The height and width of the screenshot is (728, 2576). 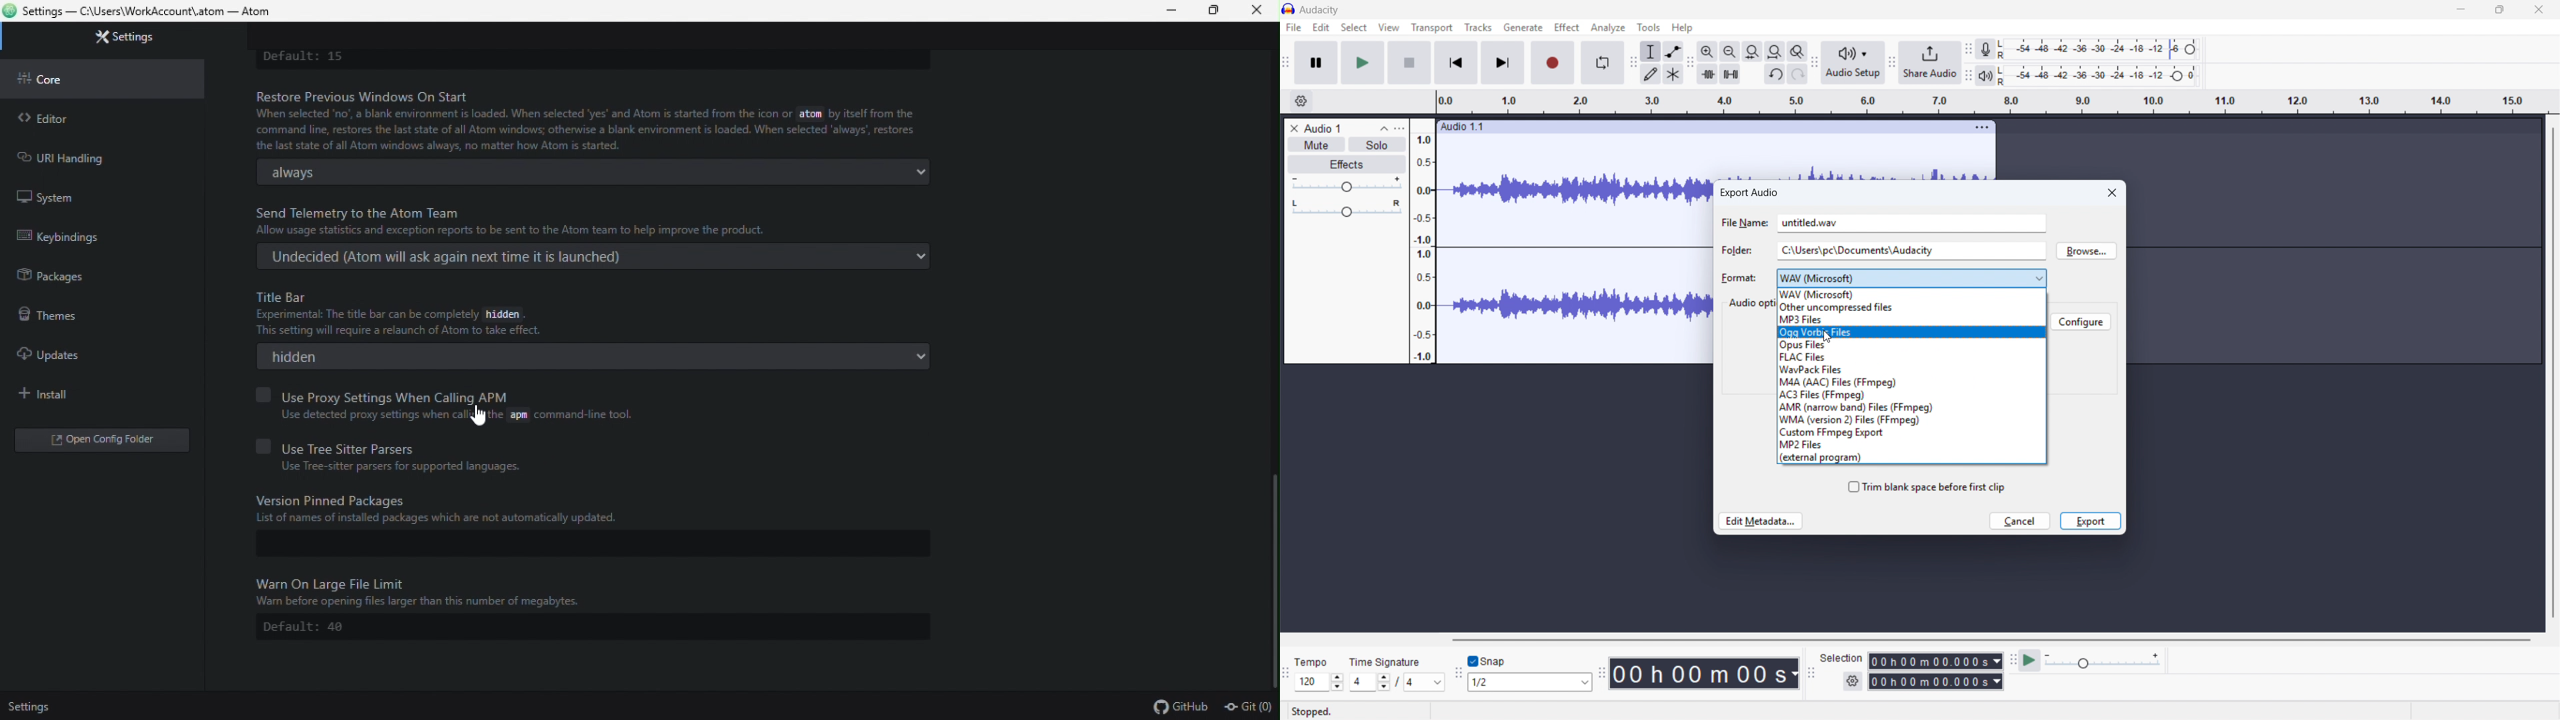 I want to click on Amplitude , so click(x=1422, y=241).